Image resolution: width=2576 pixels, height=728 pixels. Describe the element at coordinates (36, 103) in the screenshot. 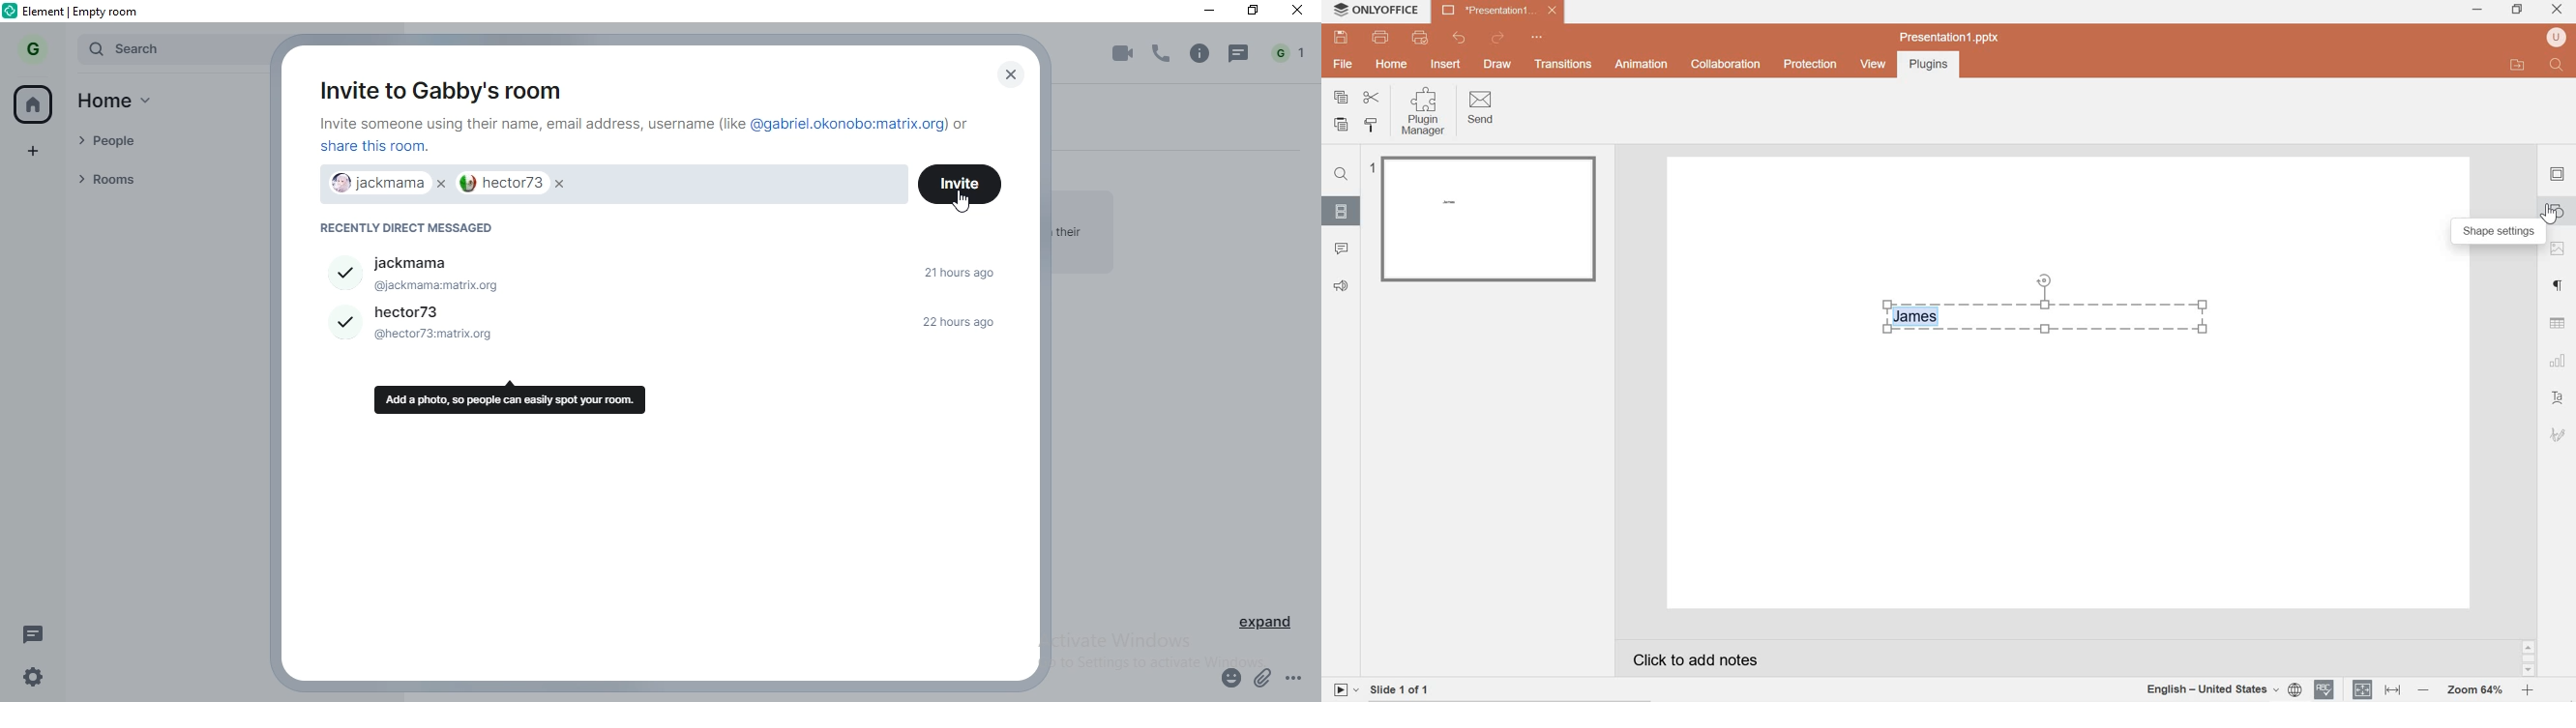

I see `home` at that location.